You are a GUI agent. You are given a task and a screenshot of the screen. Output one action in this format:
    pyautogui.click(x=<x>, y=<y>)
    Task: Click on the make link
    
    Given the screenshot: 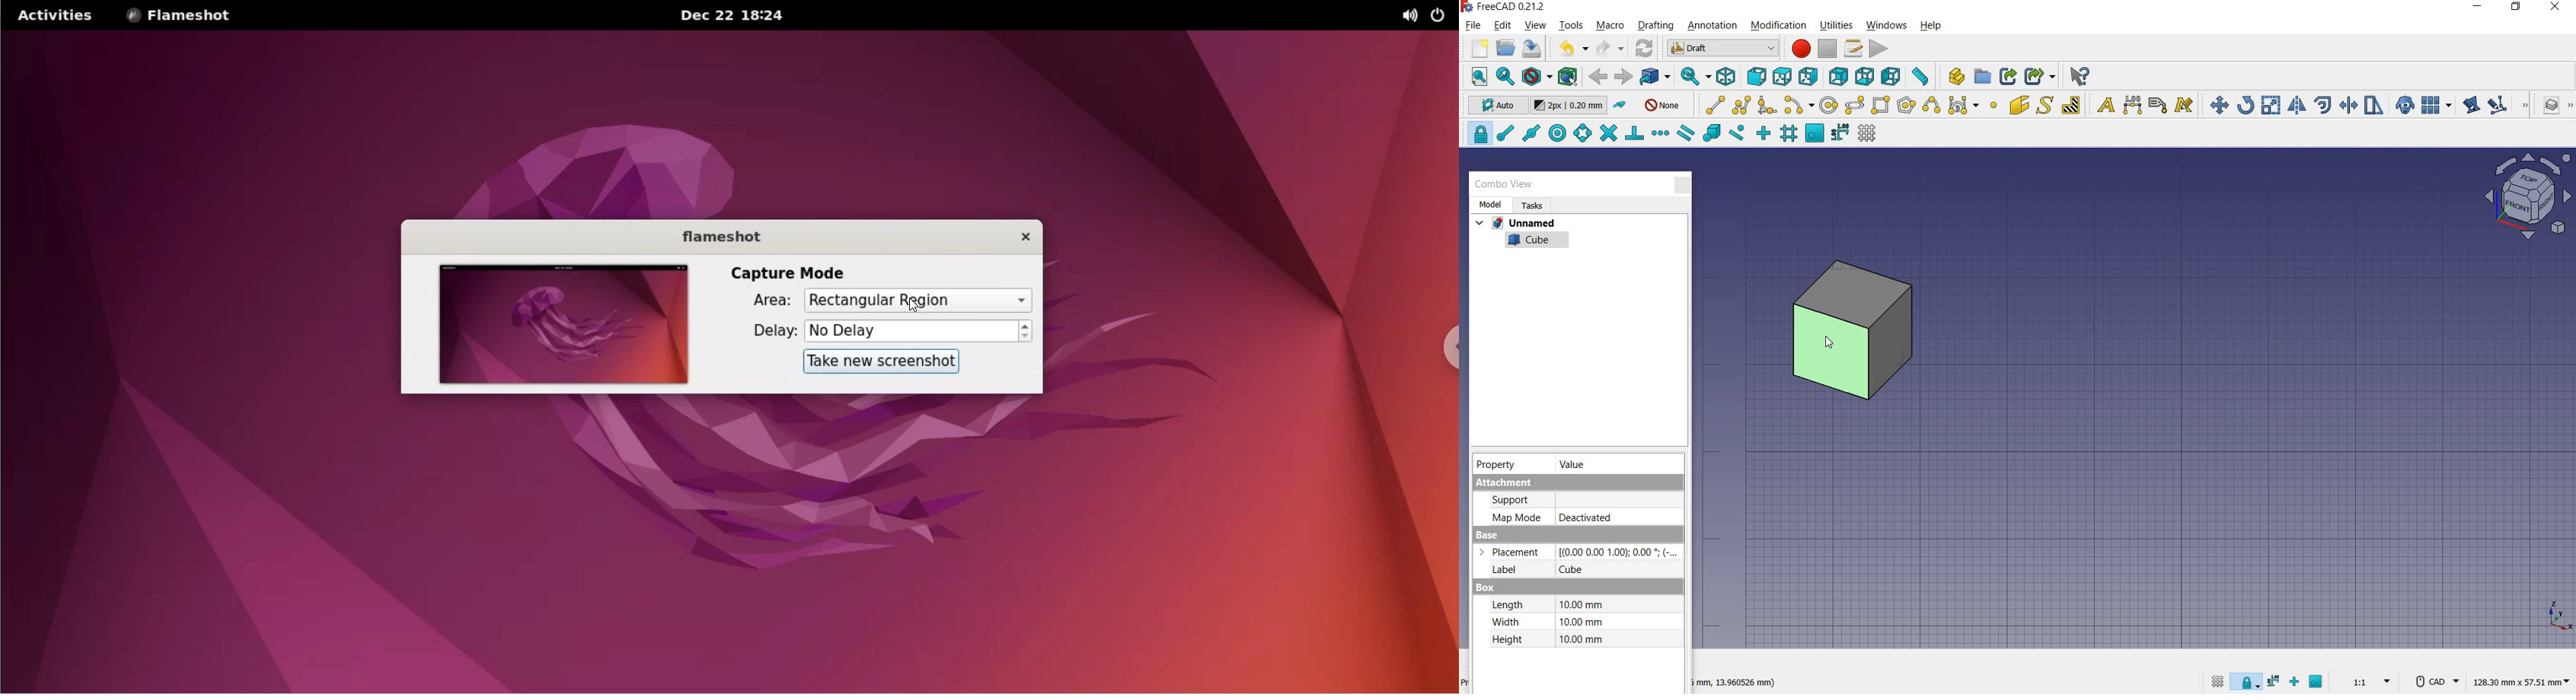 What is the action you would take?
    pyautogui.click(x=2008, y=76)
    